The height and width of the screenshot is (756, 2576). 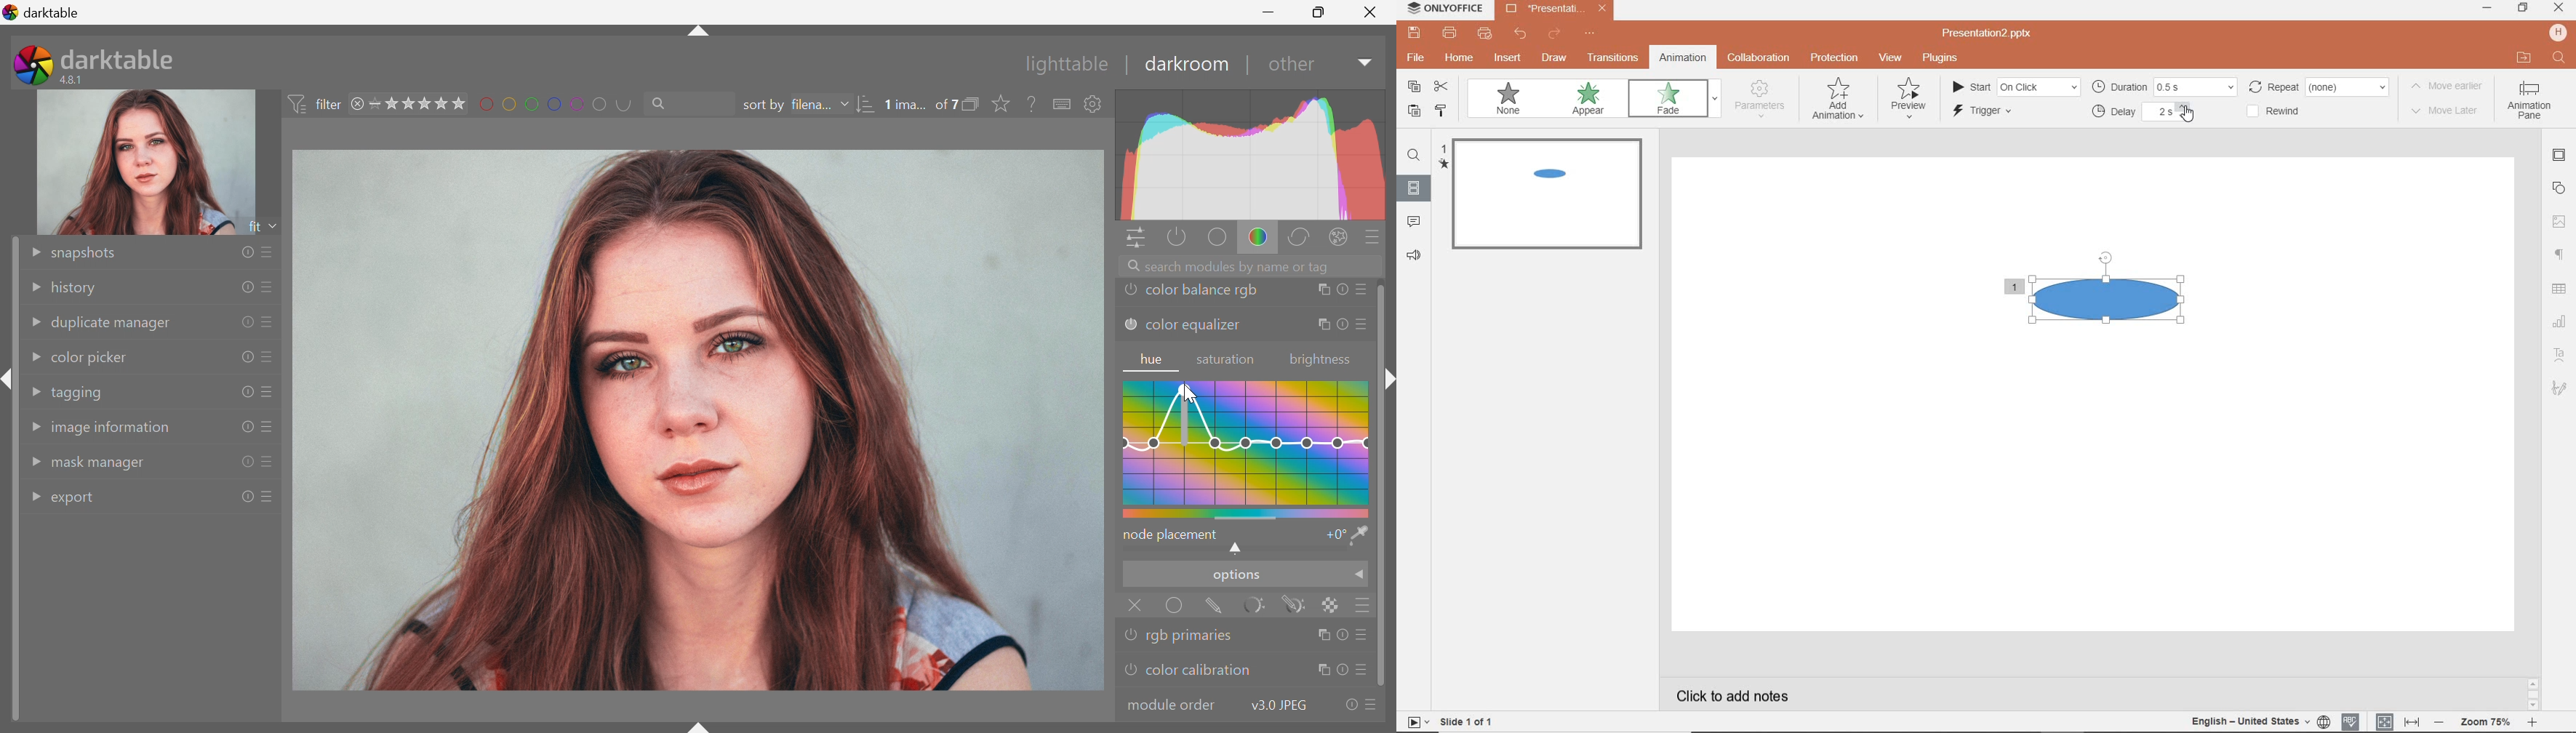 What do you see at coordinates (975, 103) in the screenshot?
I see `collapse grouped images` at bounding box center [975, 103].